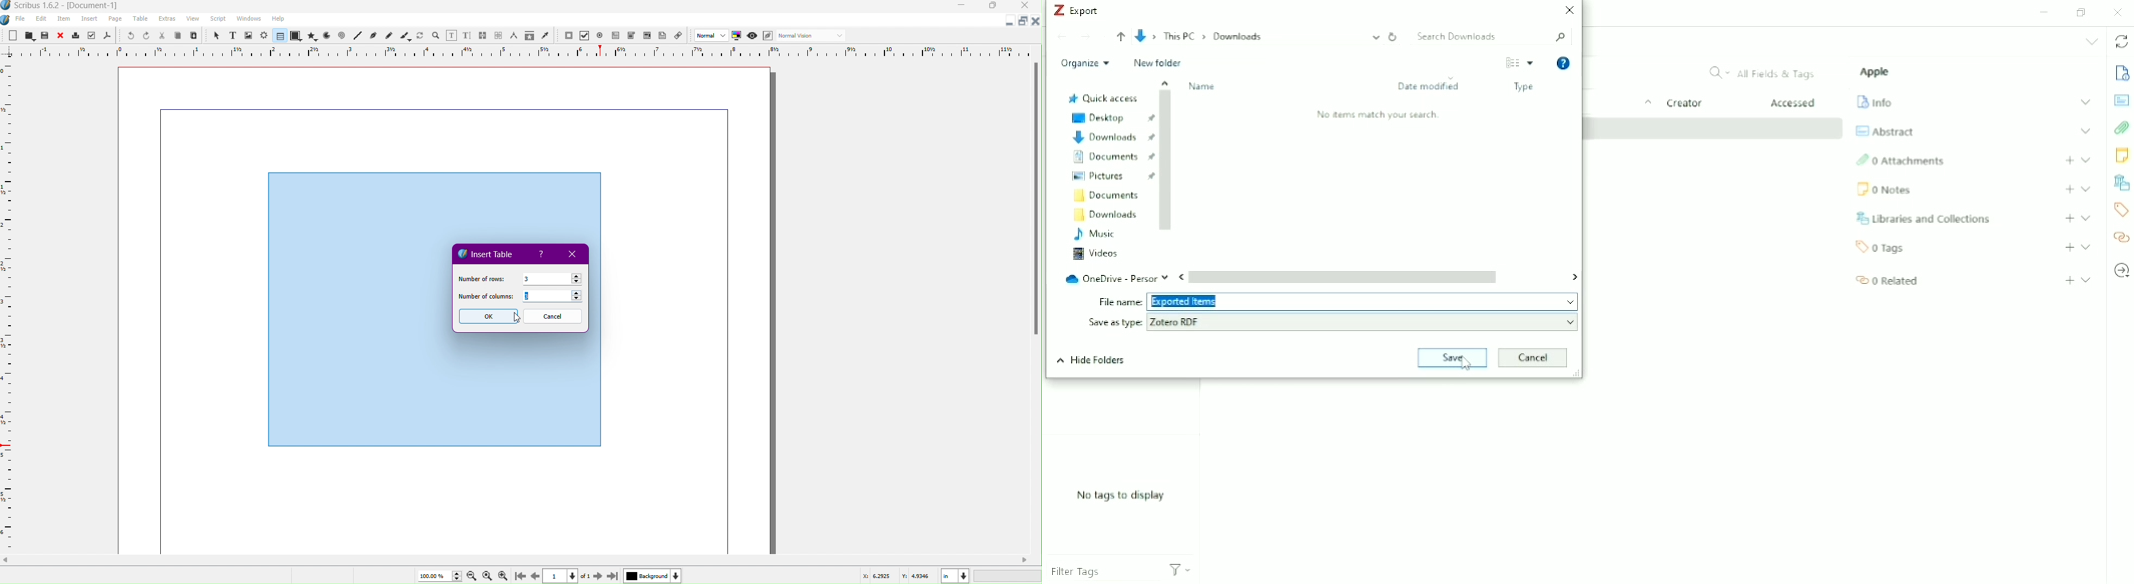  I want to click on Open, so click(29, 35).